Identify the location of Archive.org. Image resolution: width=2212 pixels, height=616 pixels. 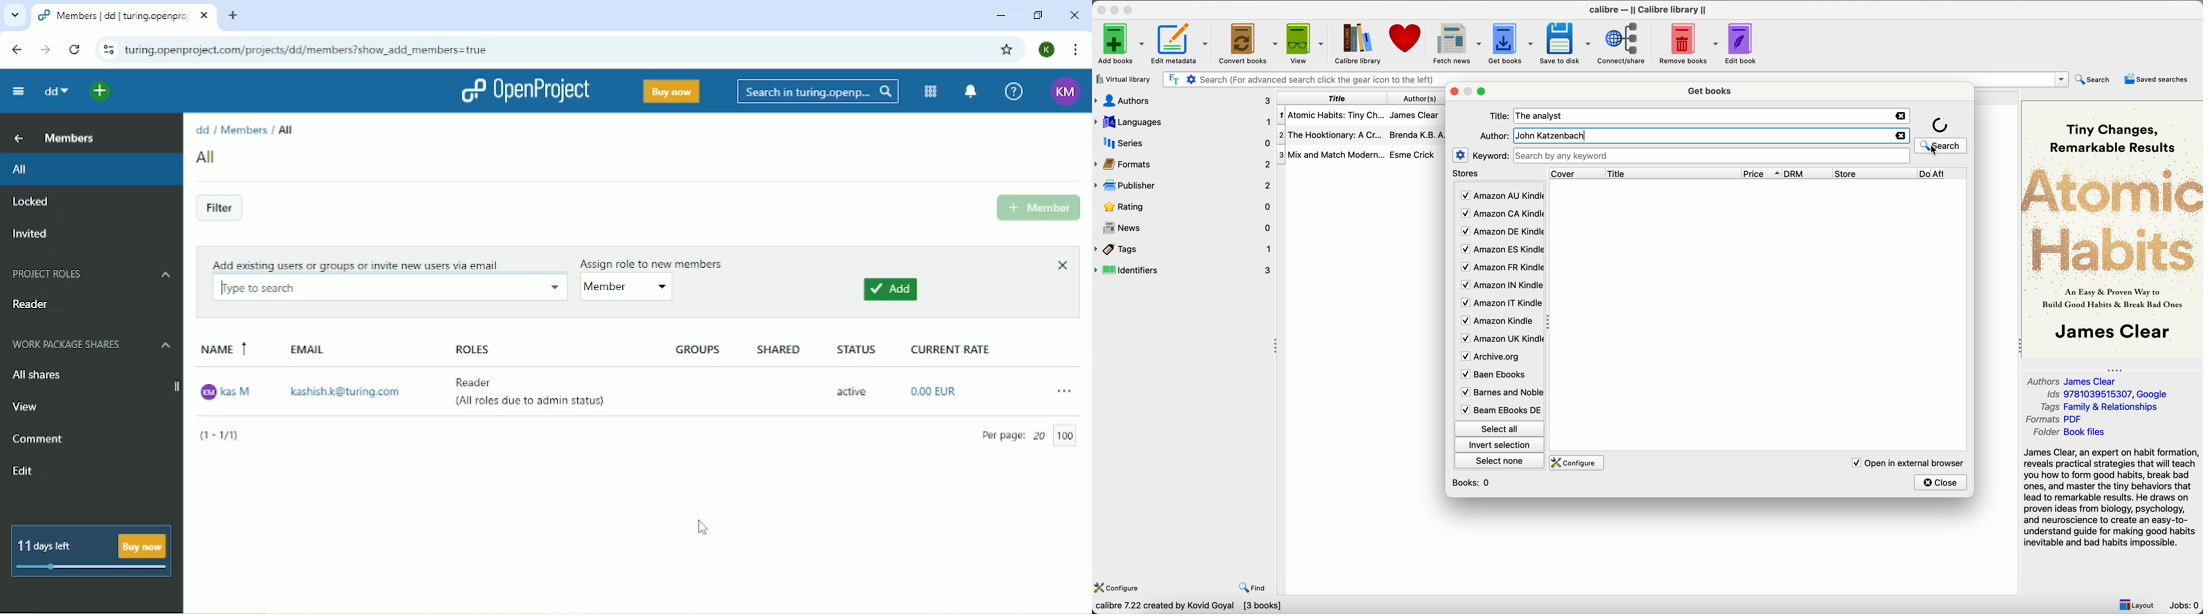
(1499, 357).